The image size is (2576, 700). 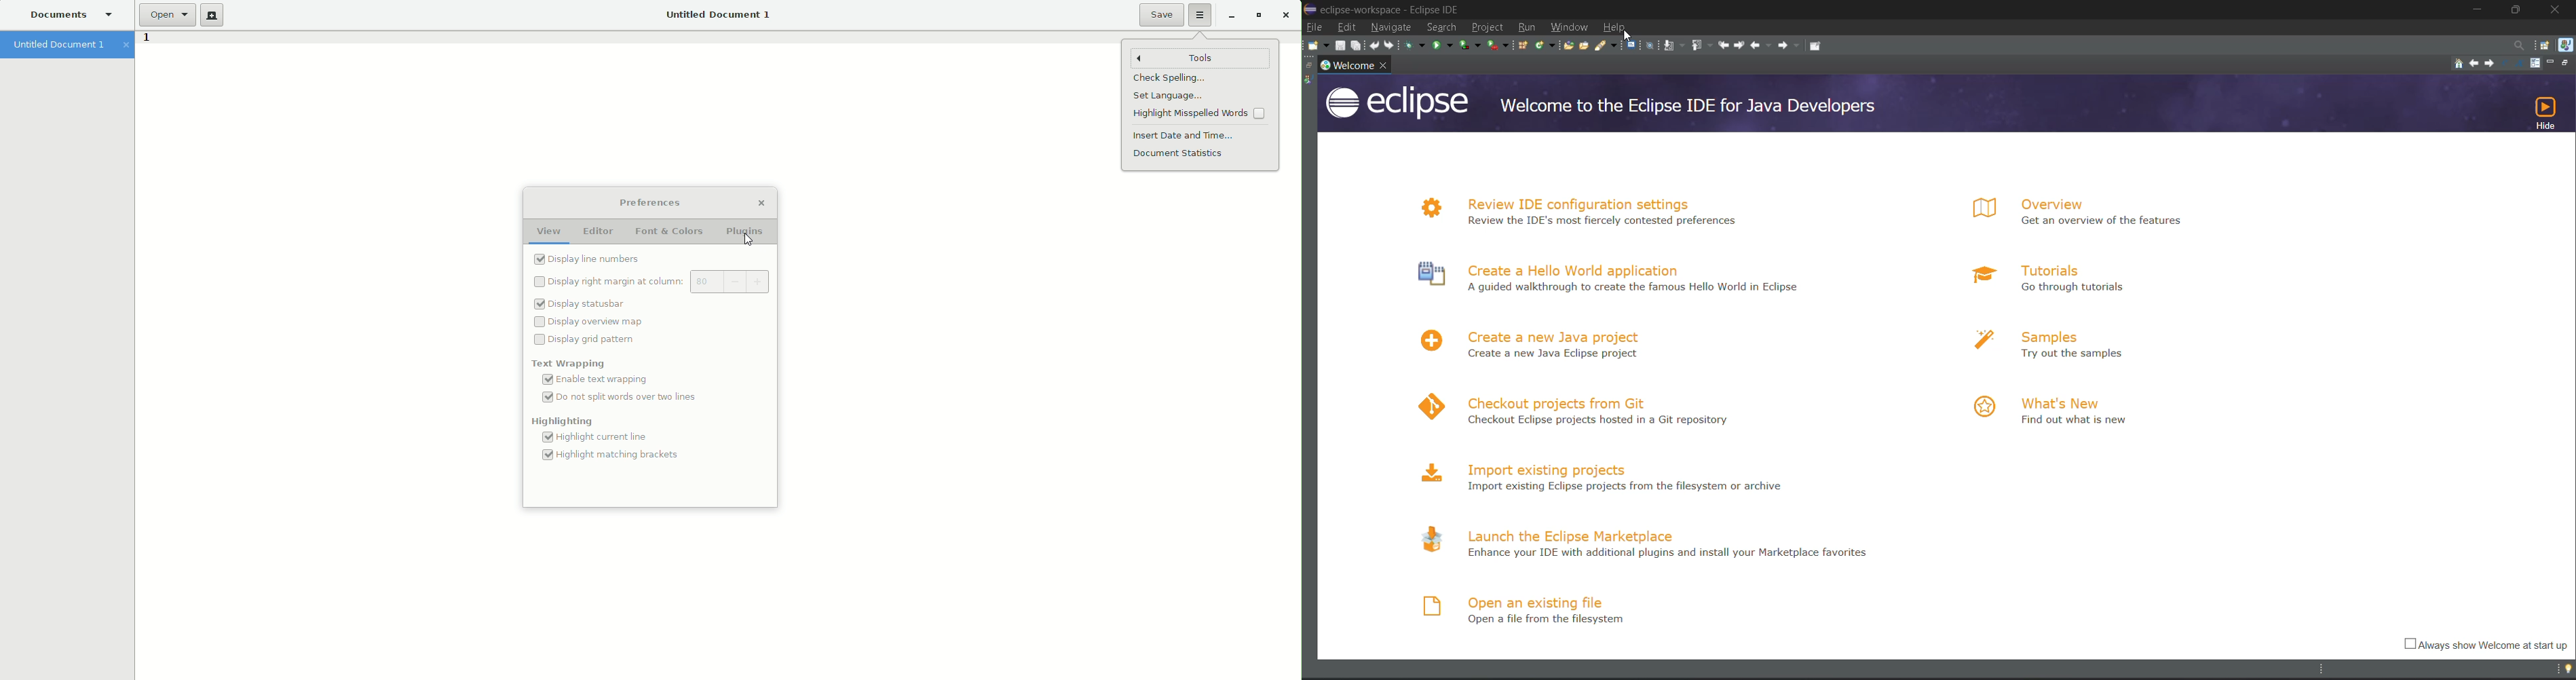 I want to click on open task, so click(x=1582, y=46).